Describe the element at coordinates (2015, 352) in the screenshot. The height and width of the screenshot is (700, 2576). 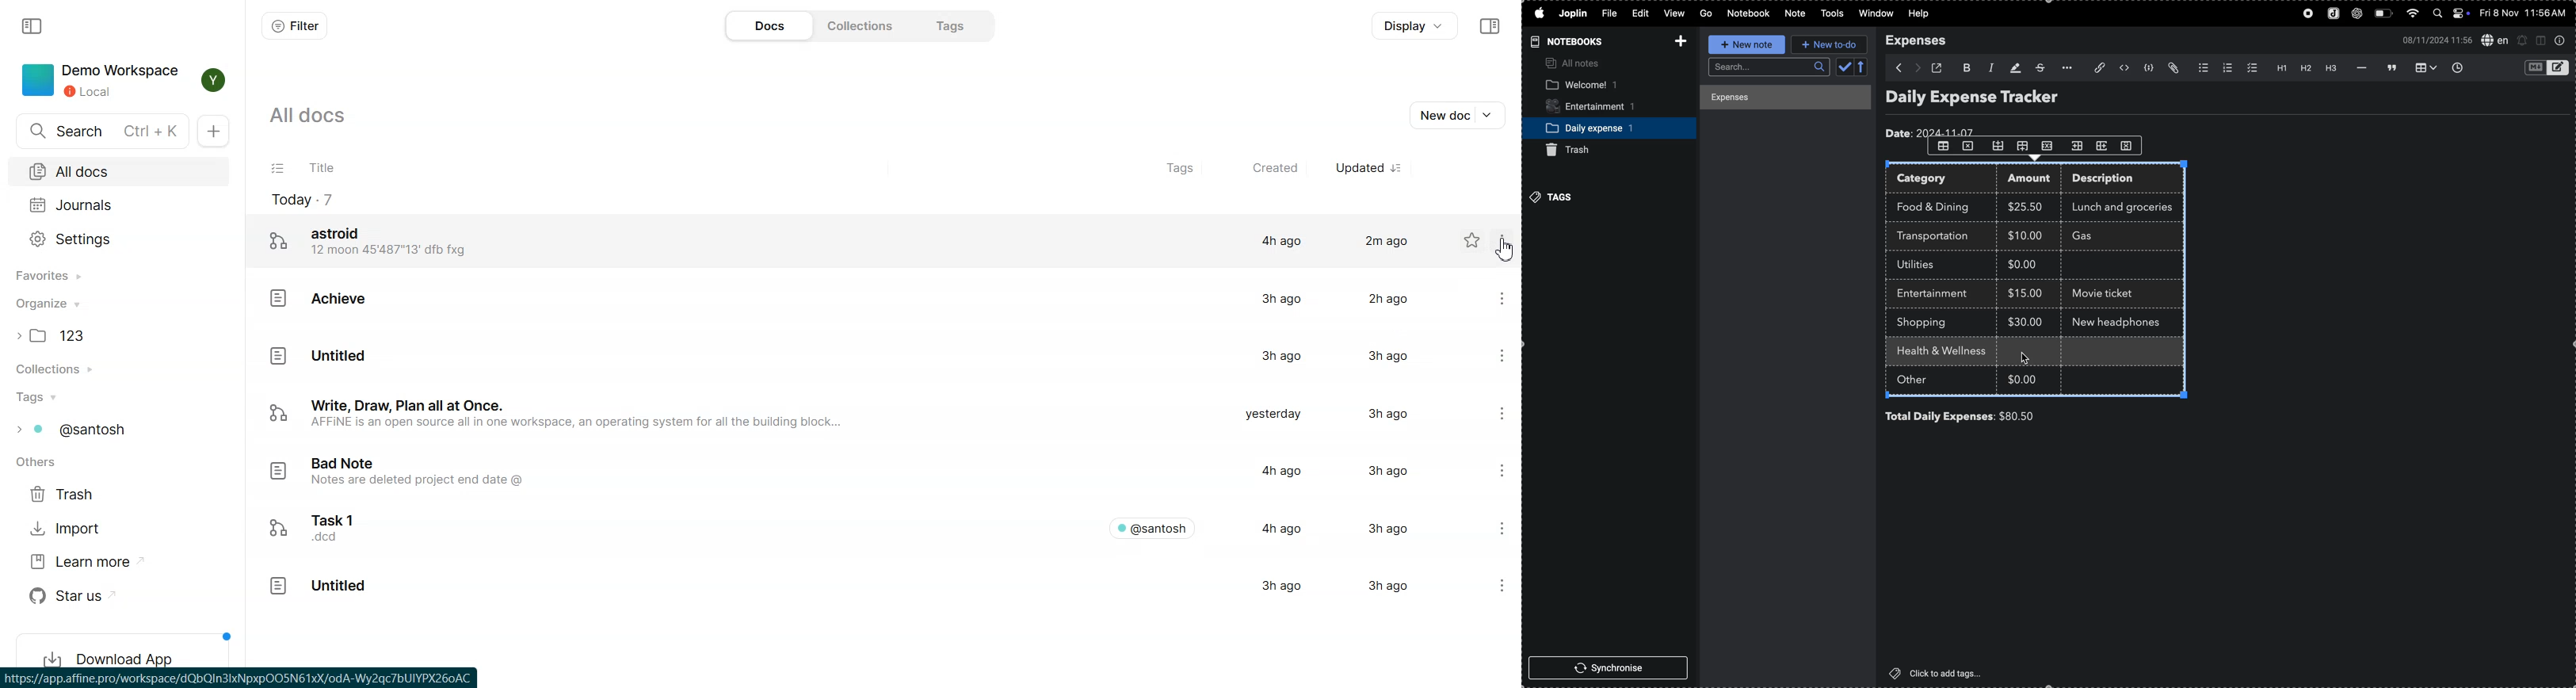
I see `text` at that location.